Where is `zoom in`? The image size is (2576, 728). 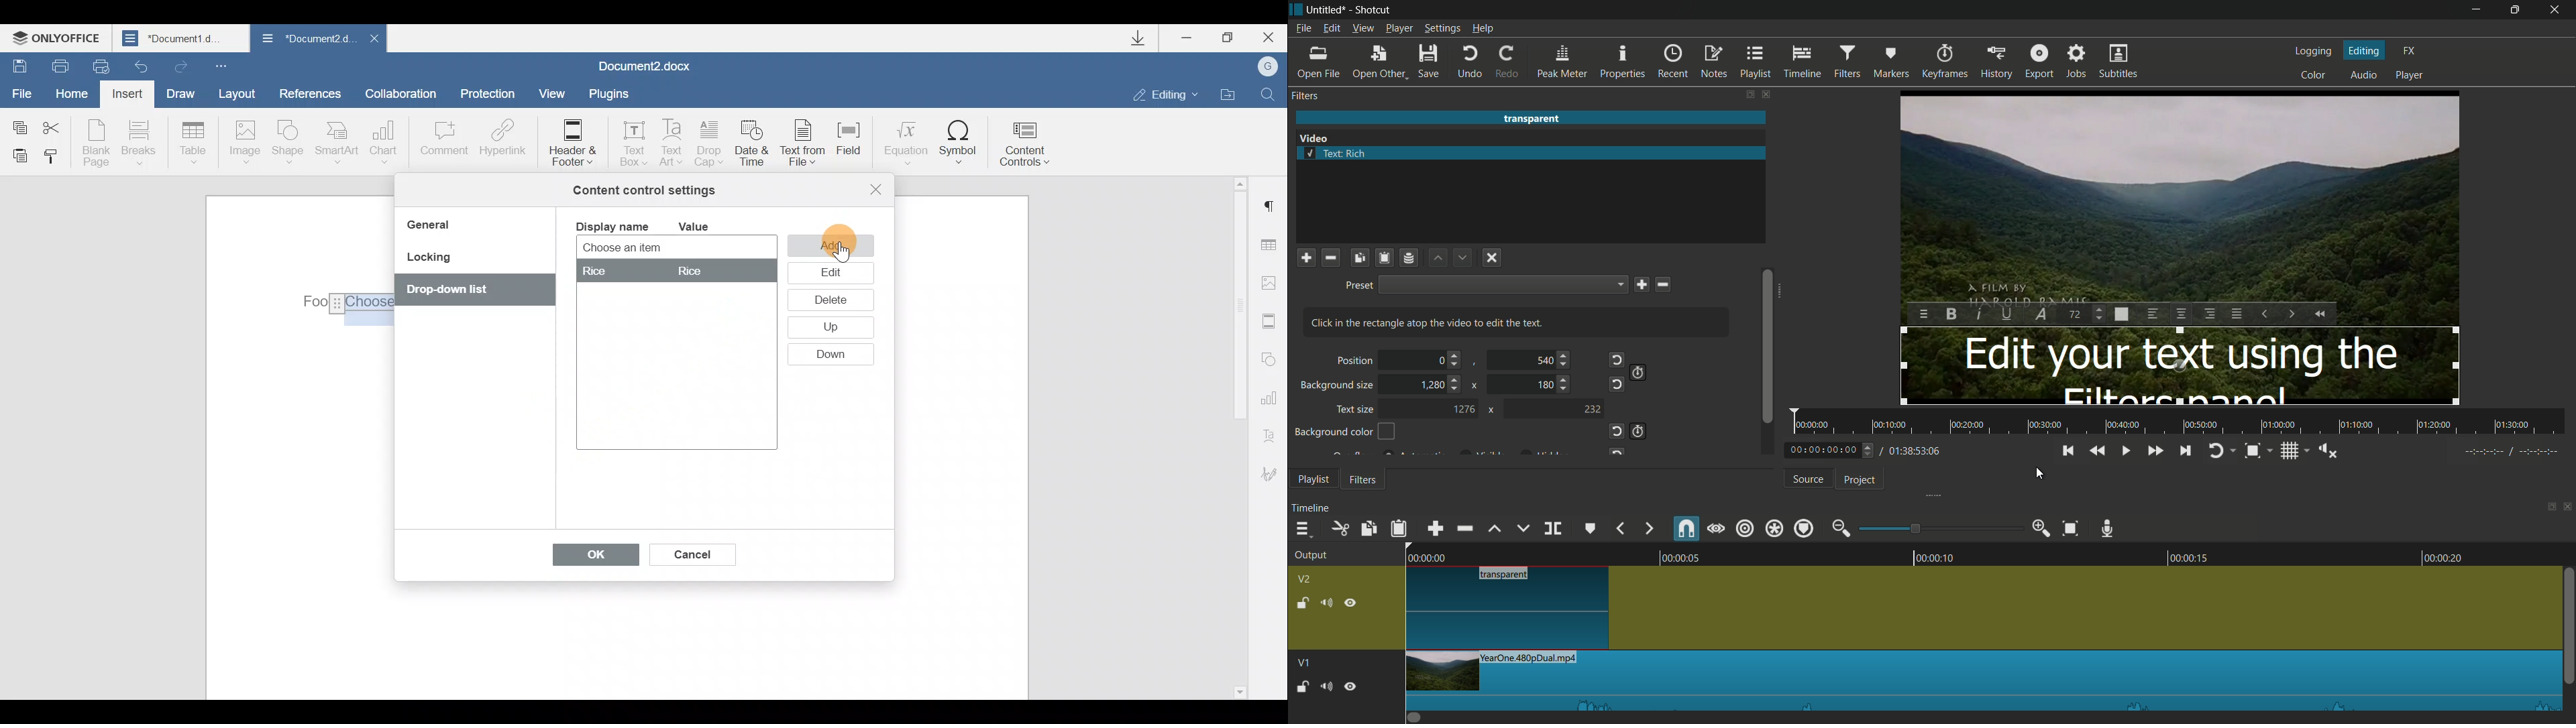 zoom in is located at coordinates (2042, 529).